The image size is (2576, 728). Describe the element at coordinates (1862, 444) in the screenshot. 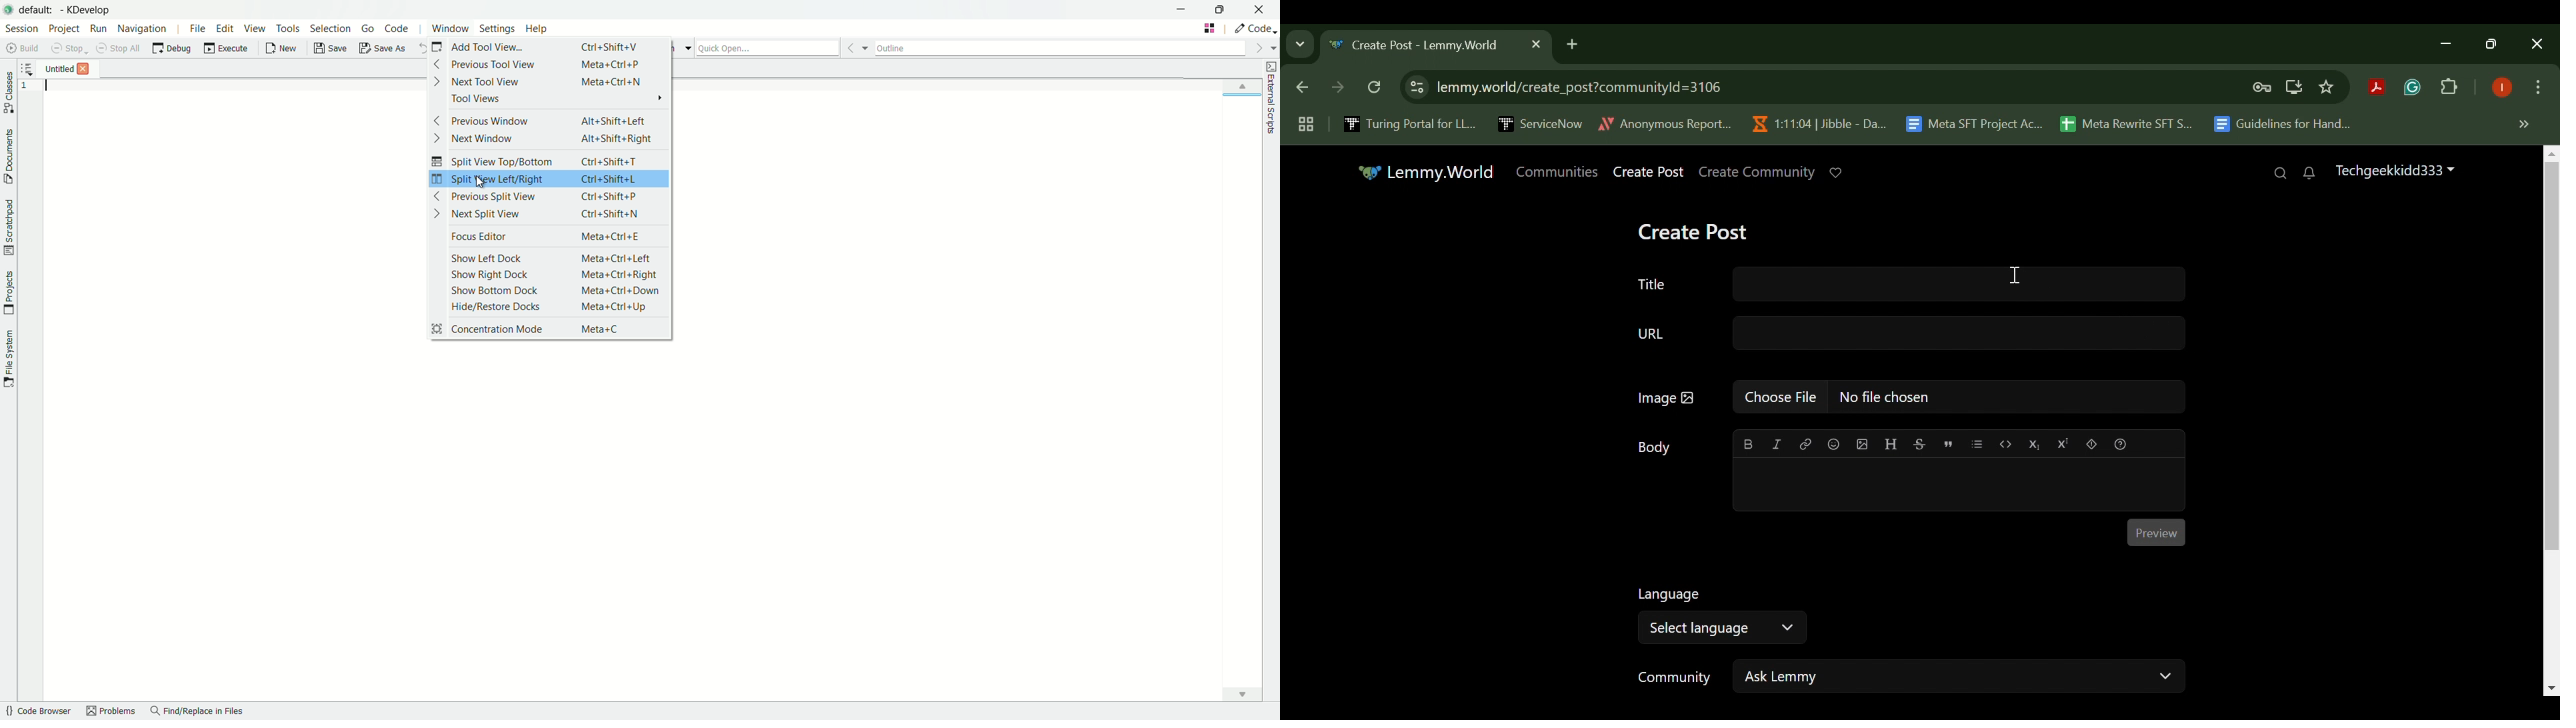

I see `upload image` at that location.